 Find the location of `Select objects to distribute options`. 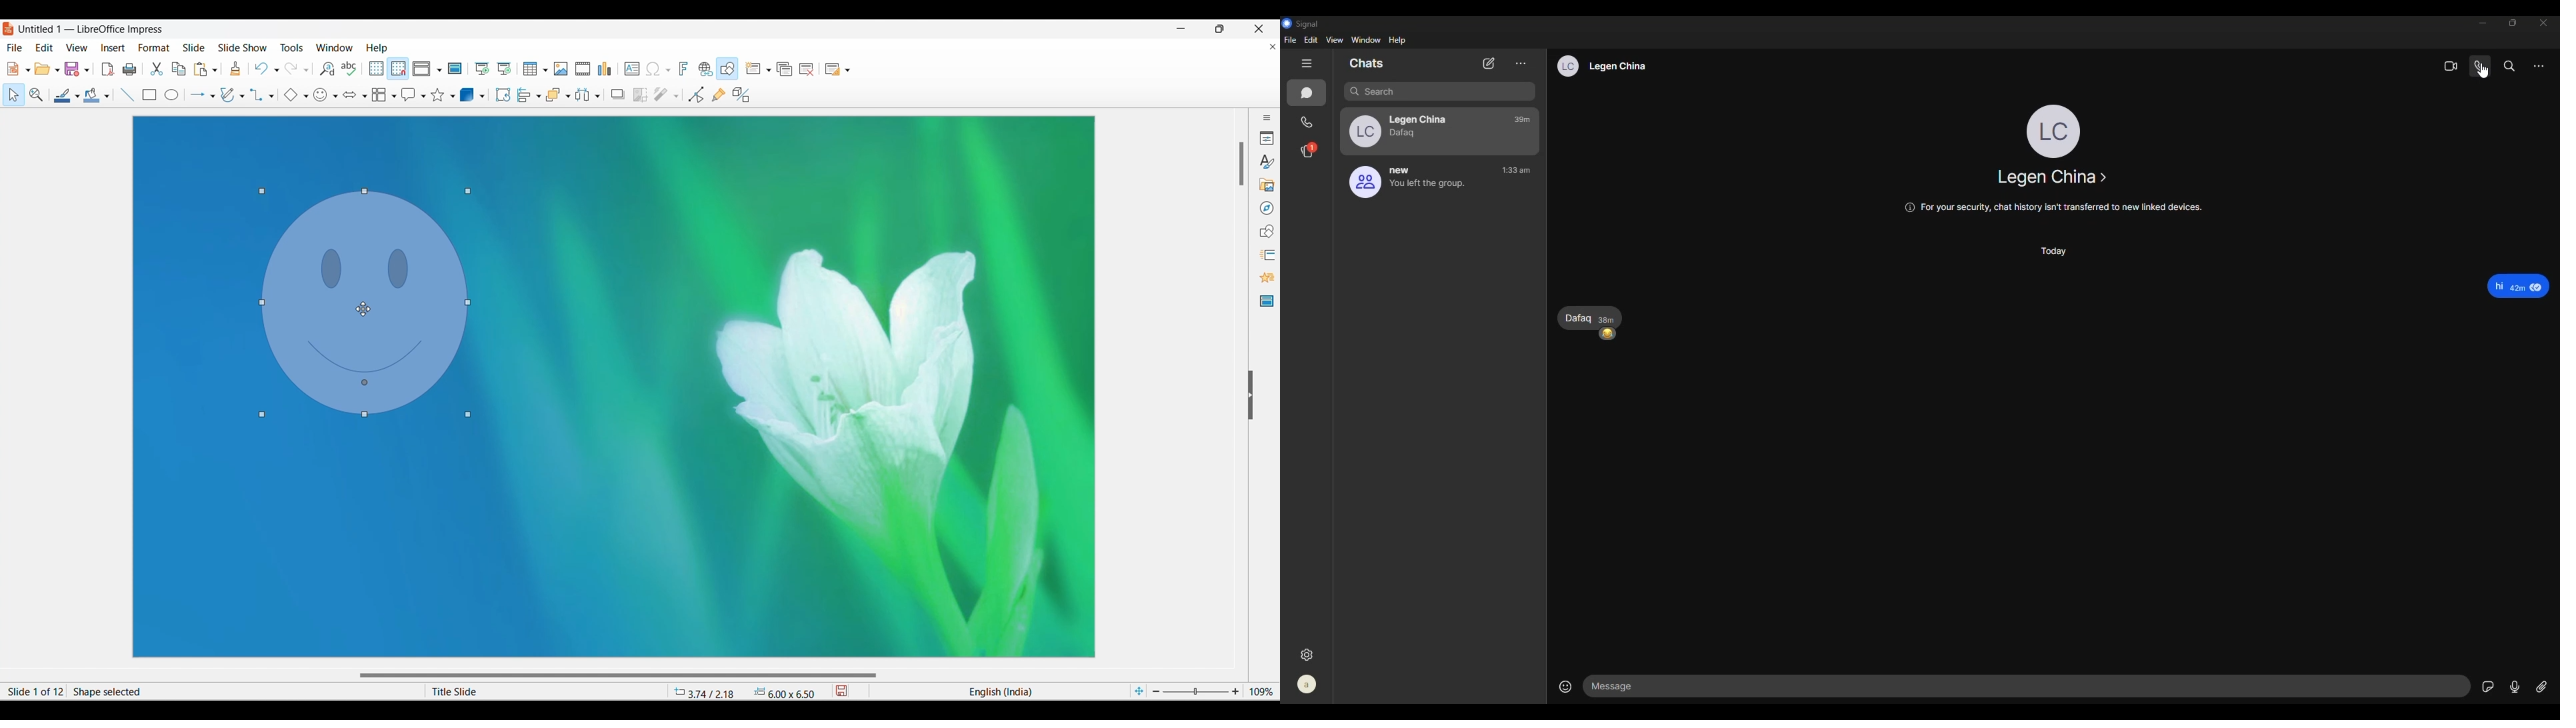

Select objects to distribute options is located at coordinates (597, 96).